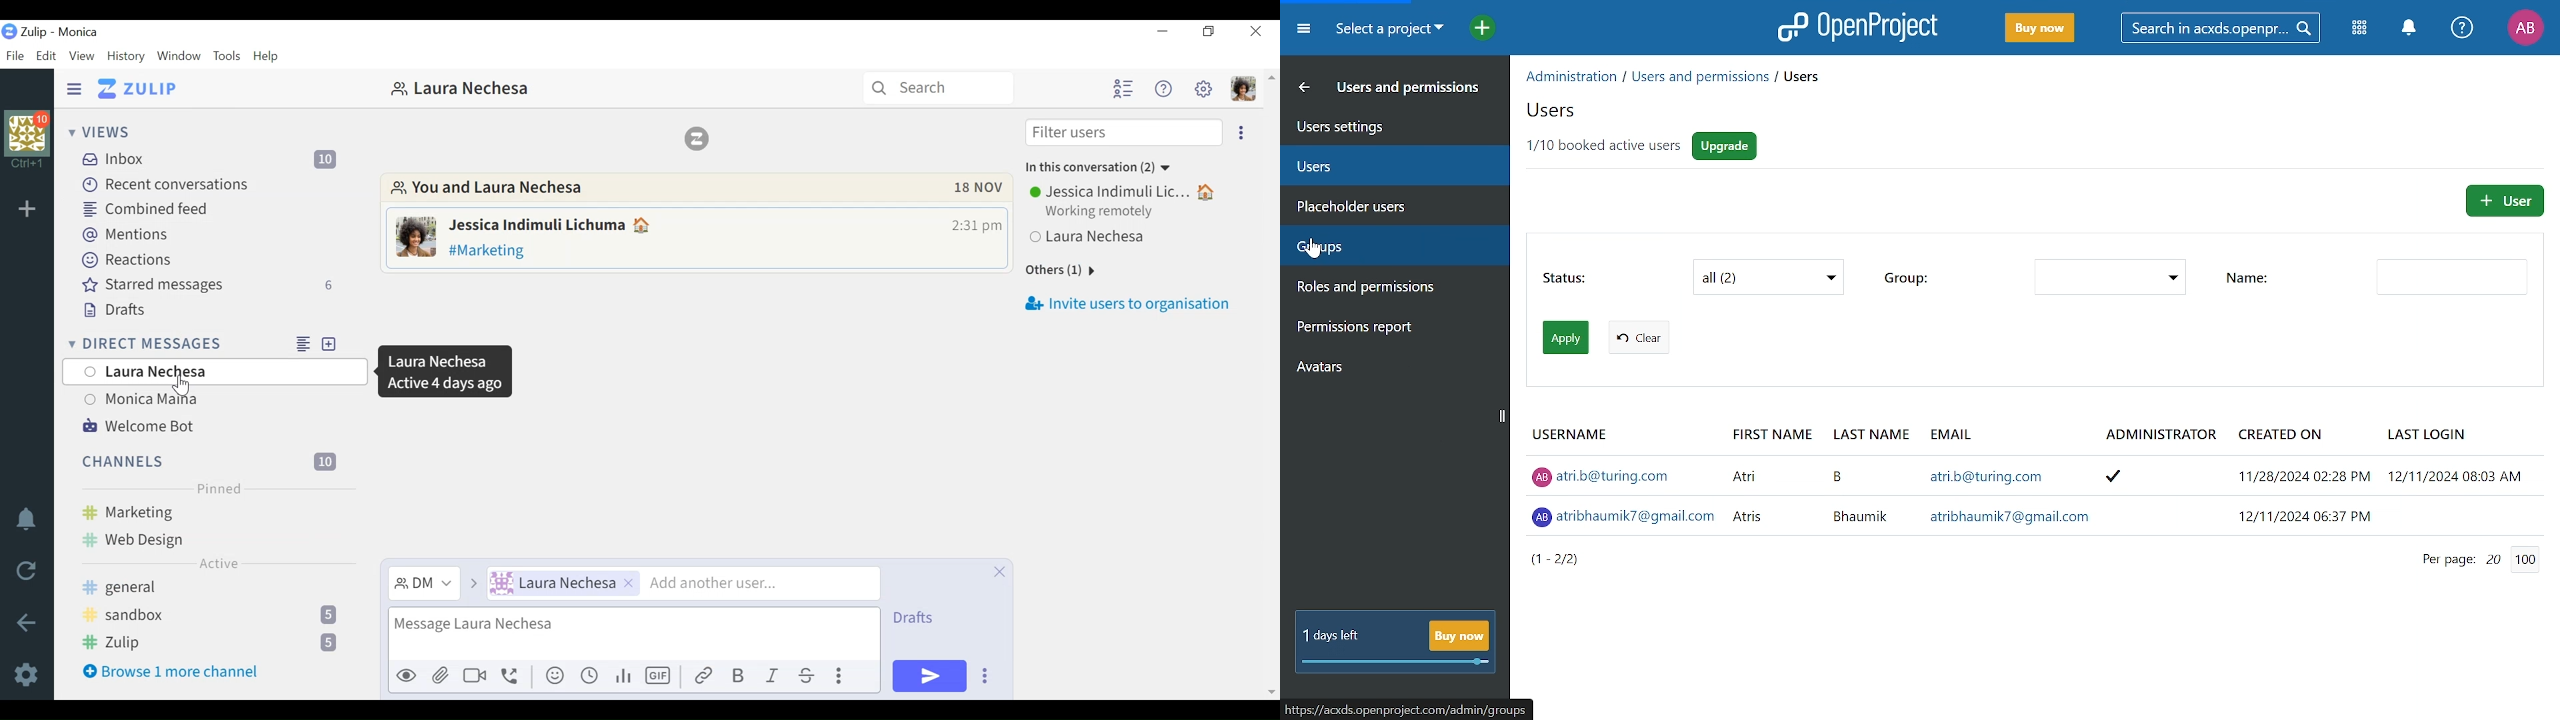 Image resolution: width=2576 pixels, height=728 pixels. What do you see at coordinates (2227, 27) in the screenshot?
I see `Search` at bounding box center [2227, 27].